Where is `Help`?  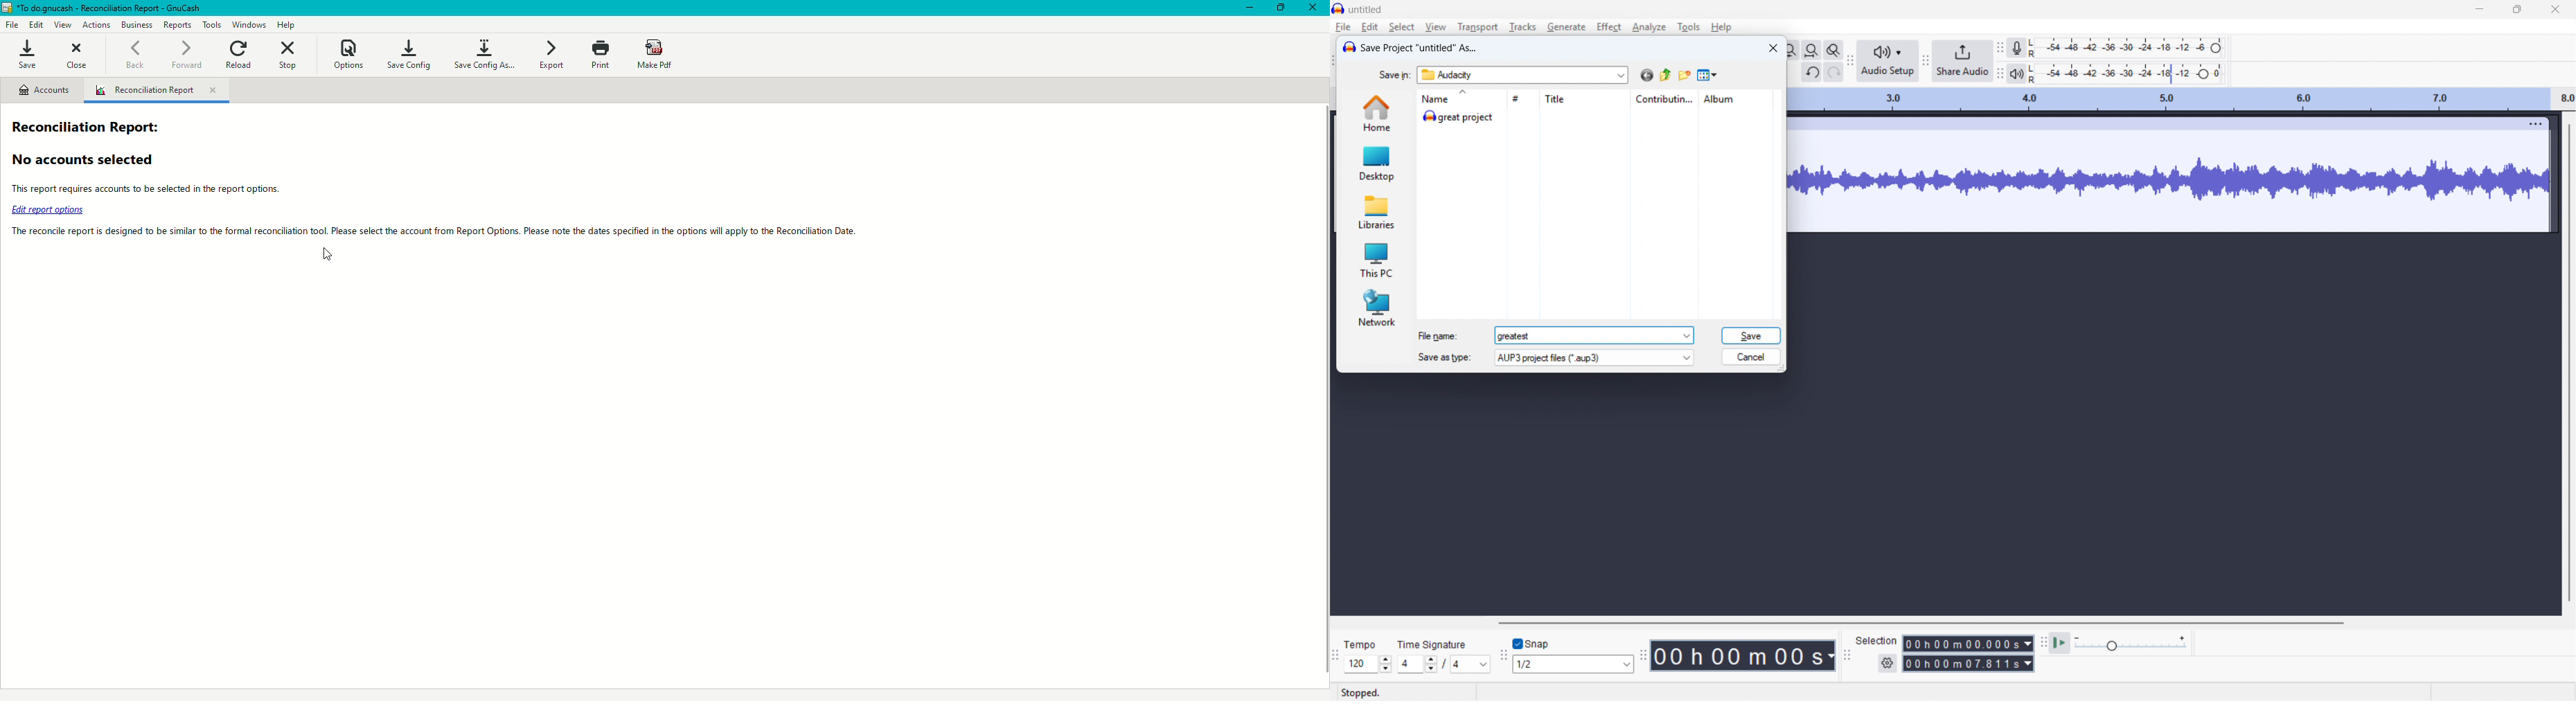 Help is located at coordinates (287, 25).